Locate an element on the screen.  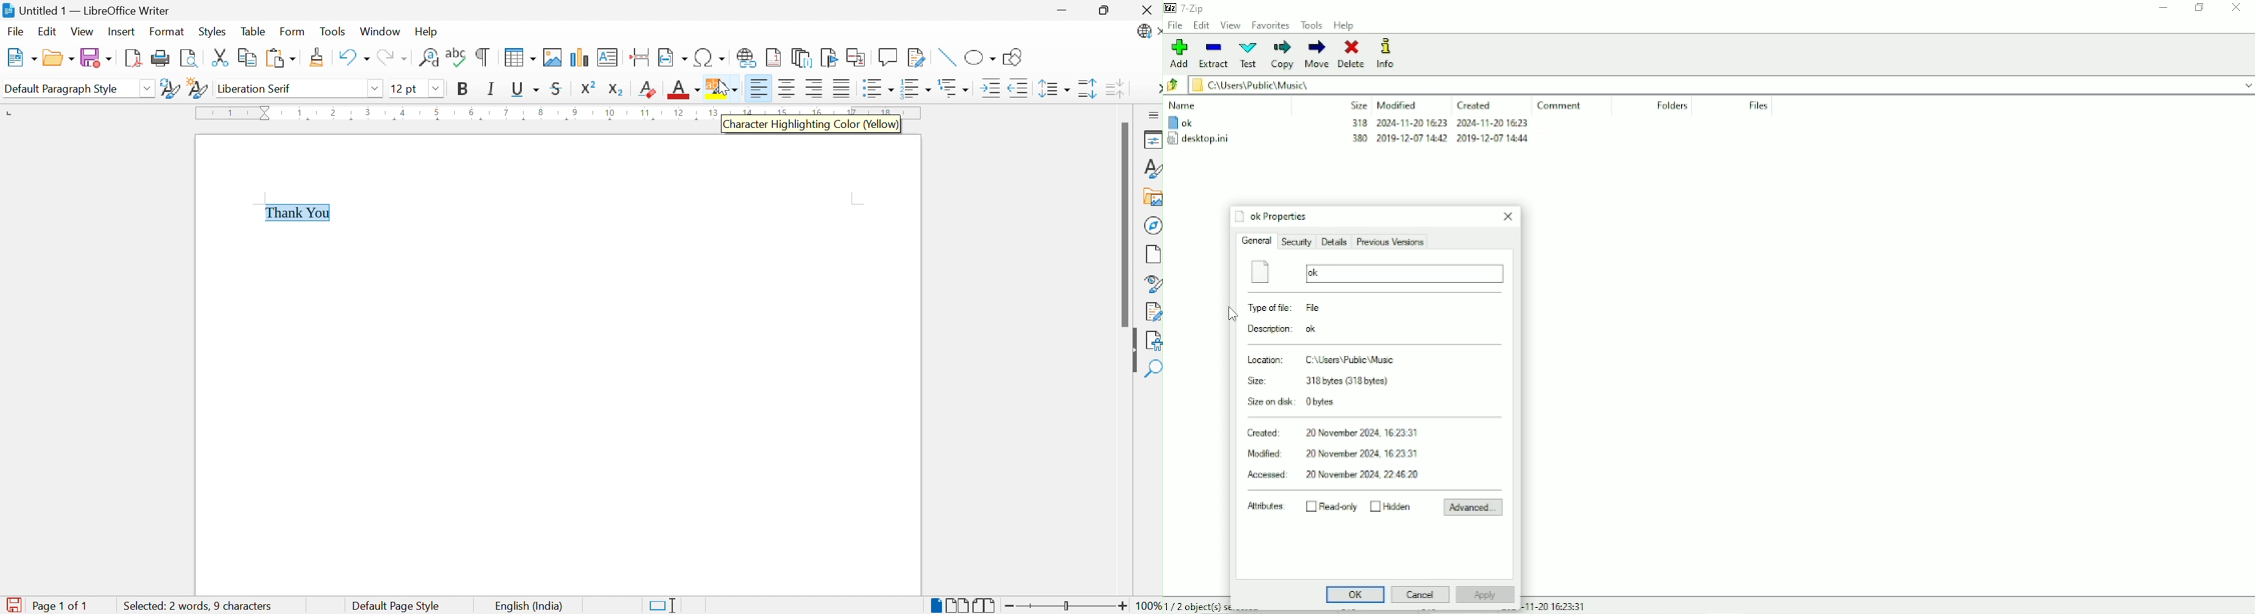
100% is located at coordinates (1149, 605).